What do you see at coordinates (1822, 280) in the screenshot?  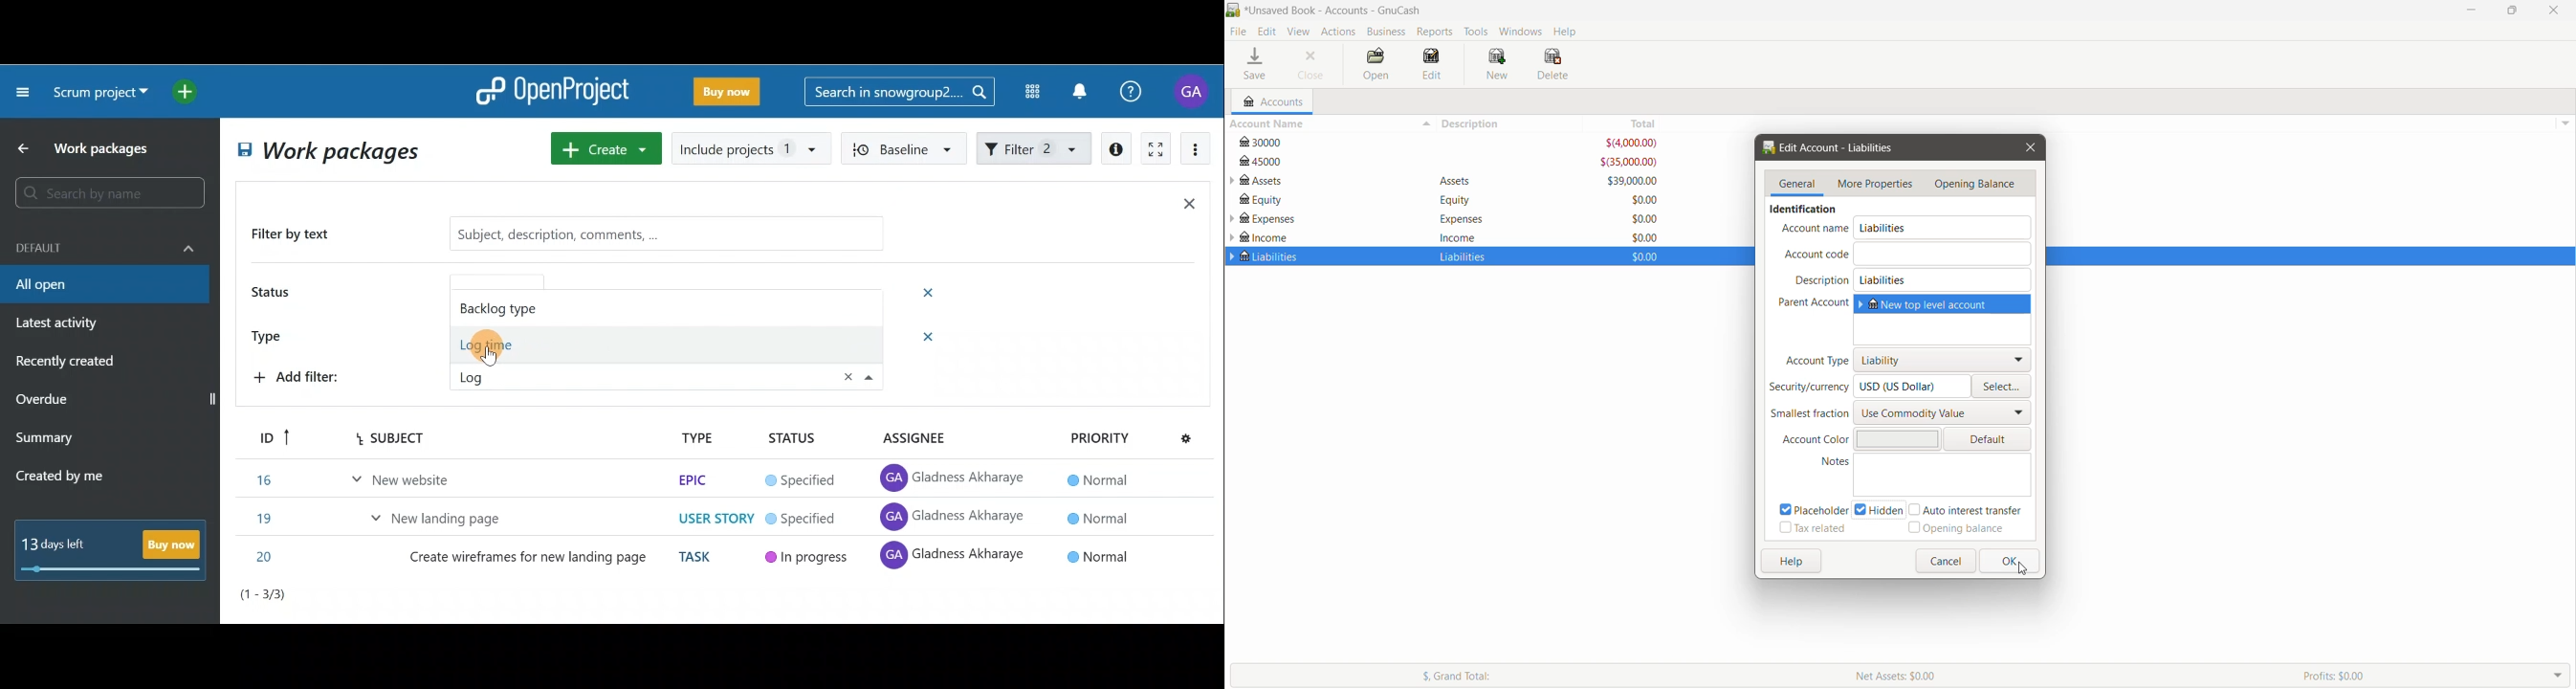 I see `Description` at bounding box center [1822, 280].